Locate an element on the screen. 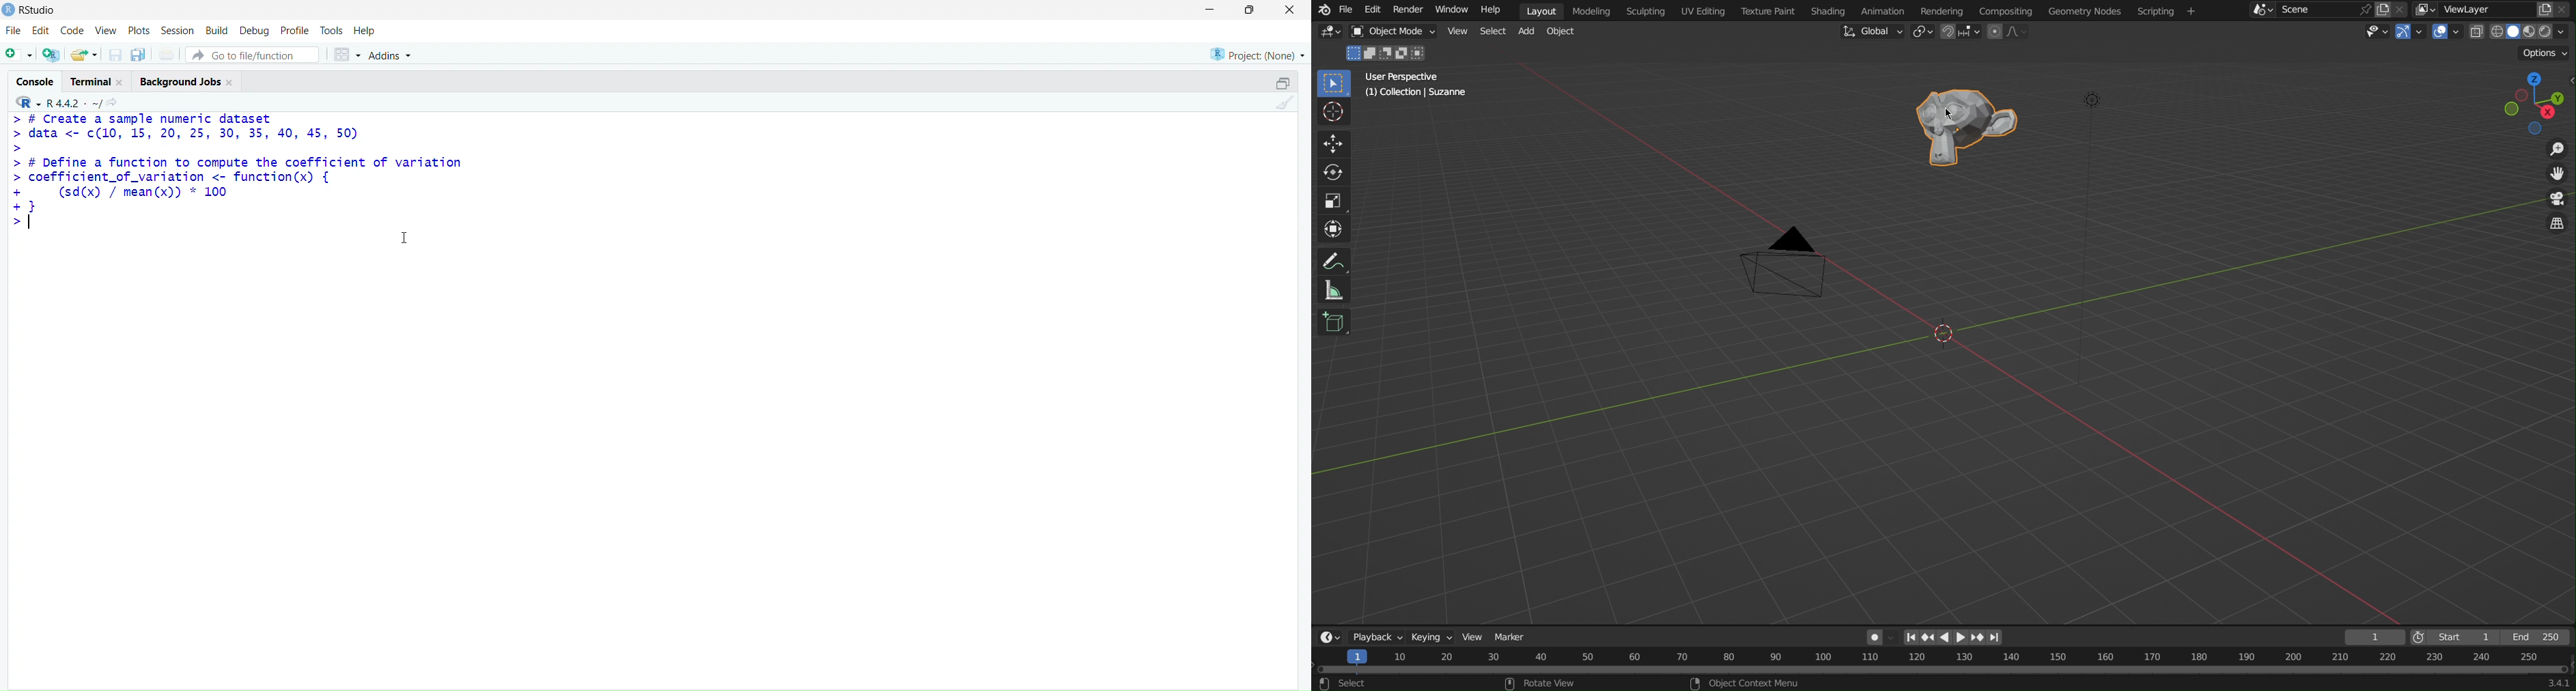  Scale is located at coordinates (1330, 198).